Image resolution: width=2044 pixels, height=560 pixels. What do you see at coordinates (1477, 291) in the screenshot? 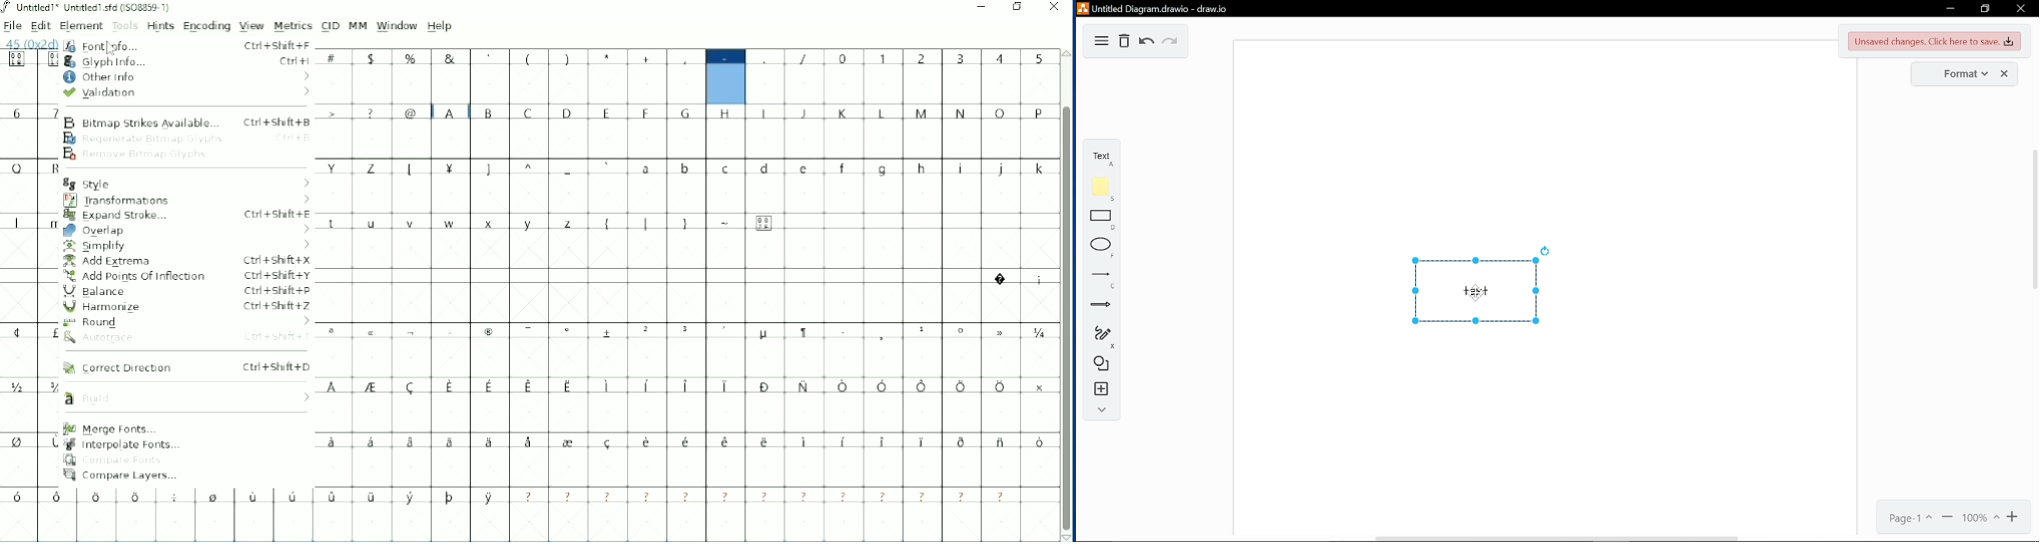
I see `text box` at bounding box center [1477, 291].